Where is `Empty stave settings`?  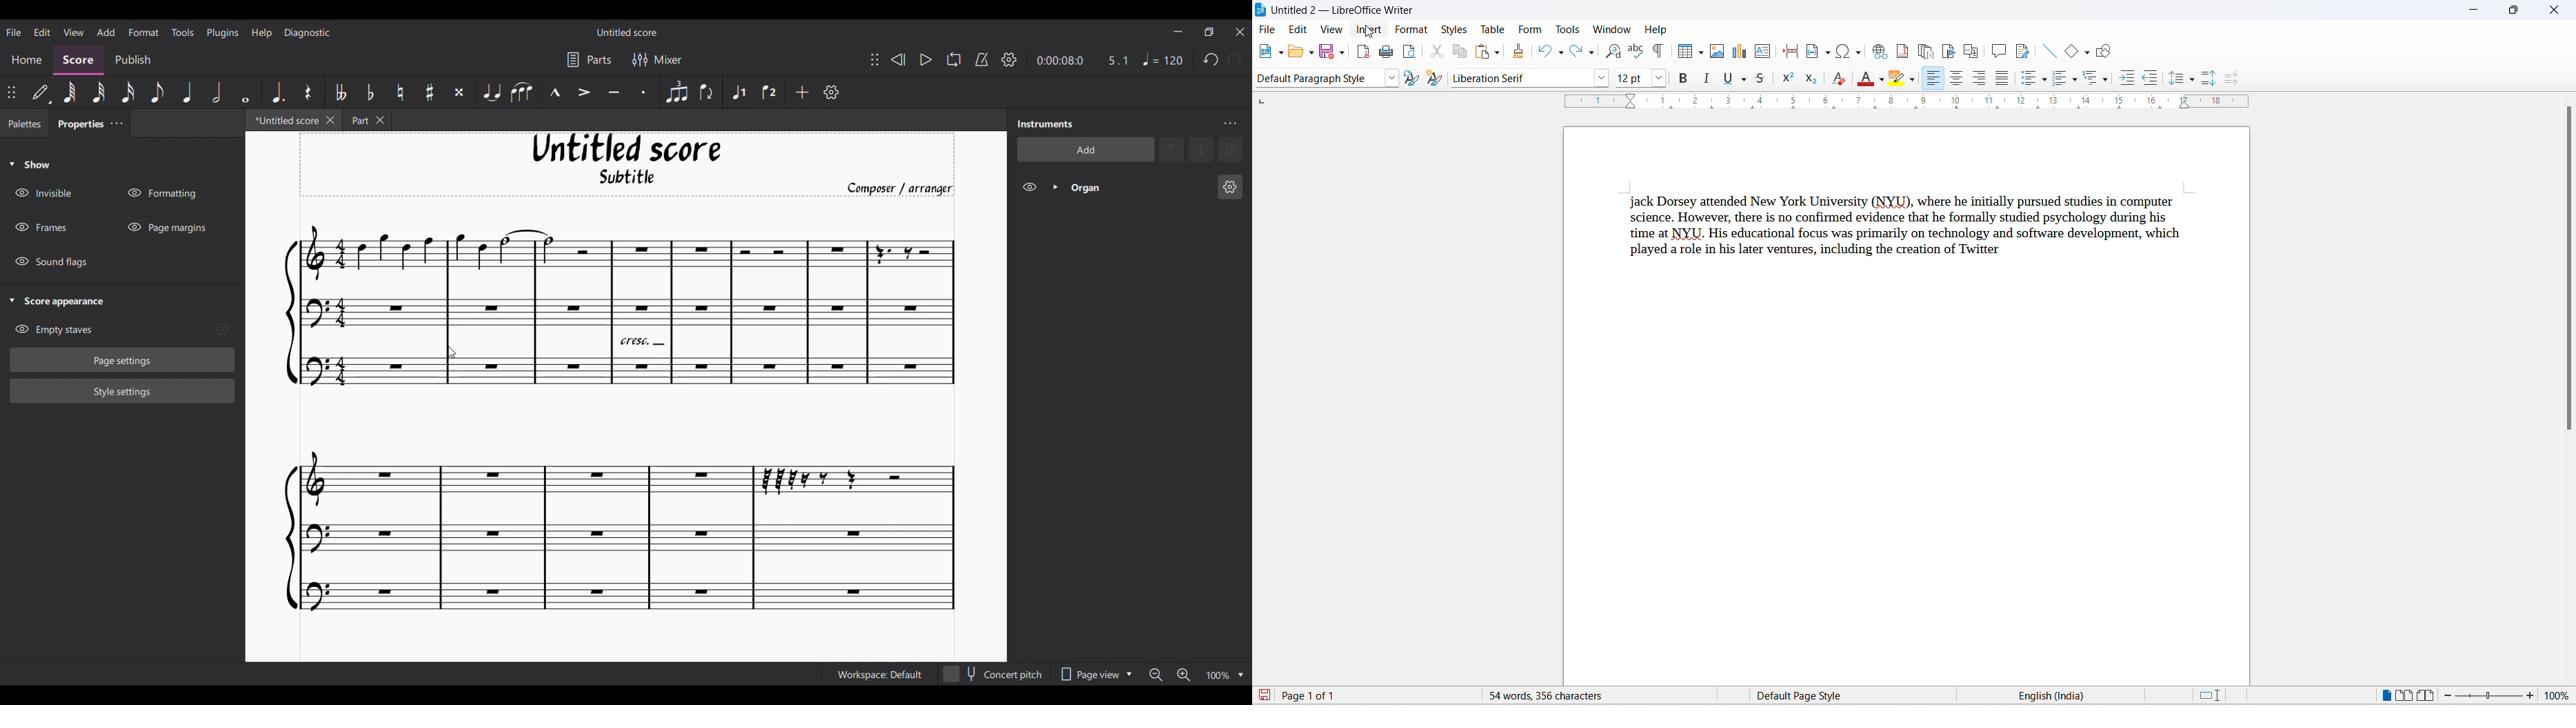
Empty stave settings is located at coordinates (226, 330).